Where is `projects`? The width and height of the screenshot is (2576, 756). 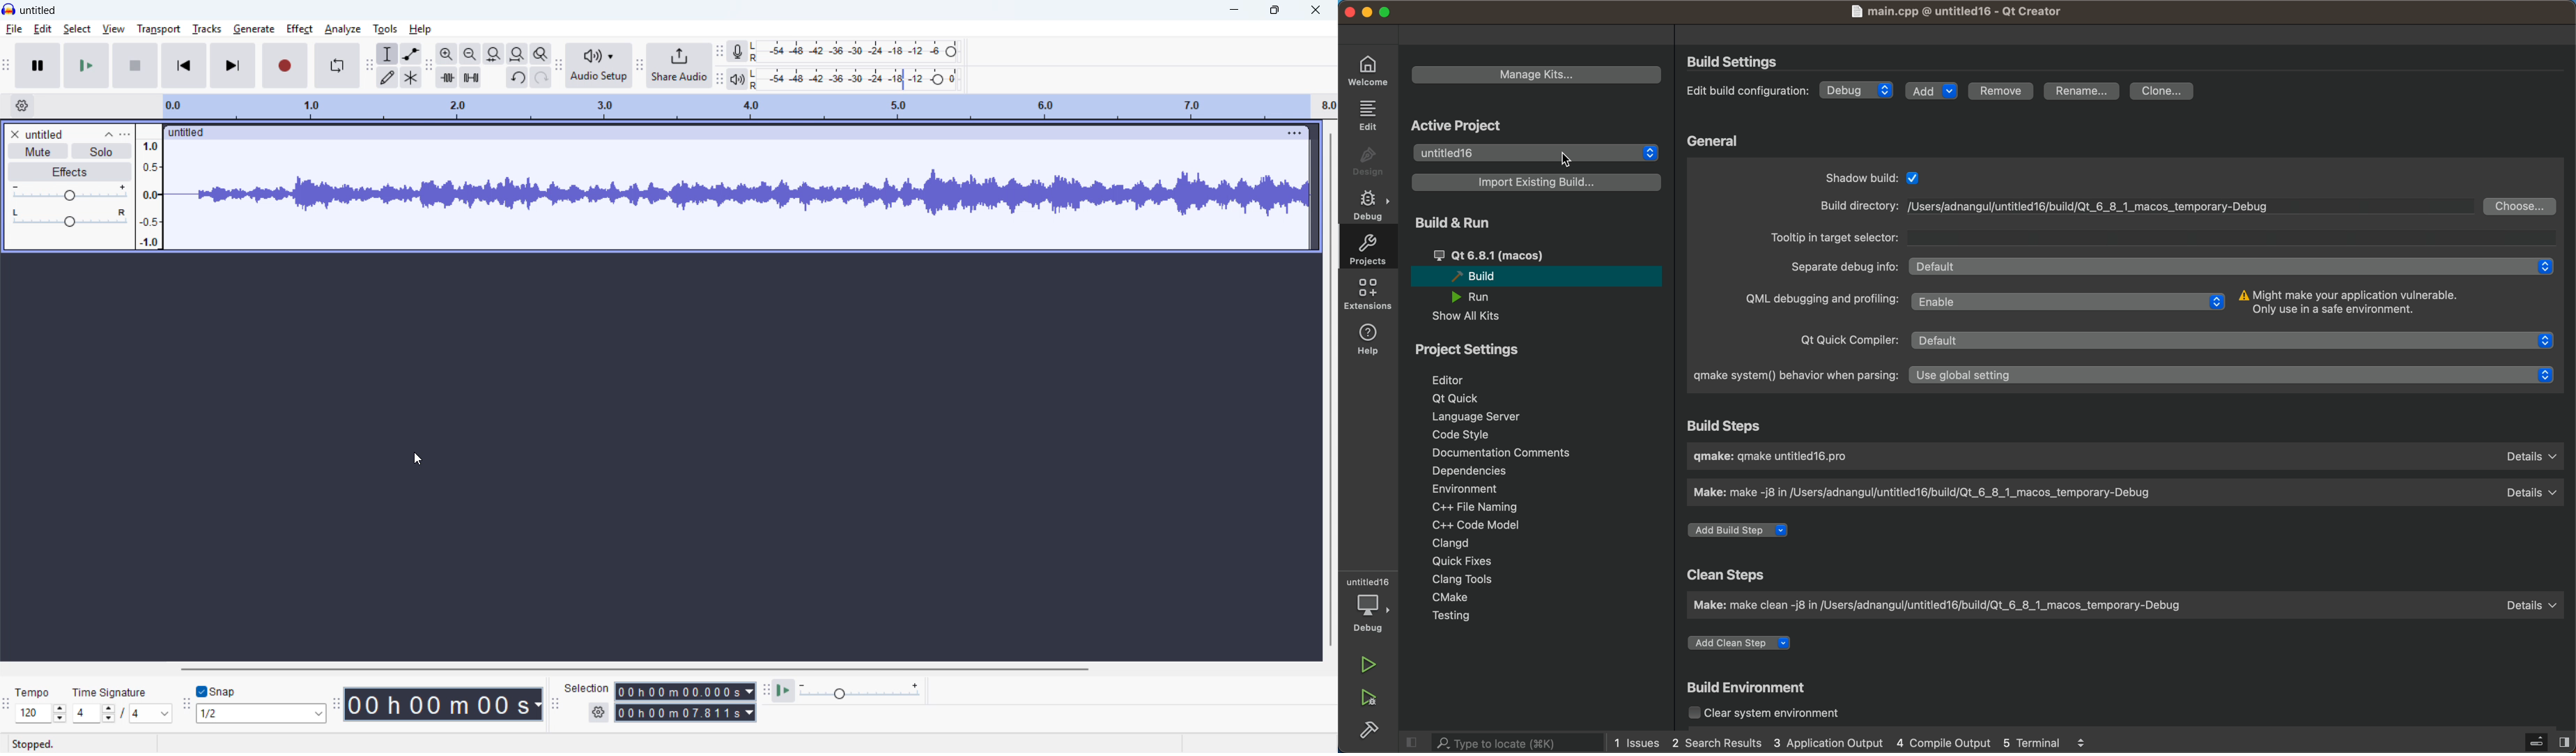
projects is located at coordinates (1539, 155).